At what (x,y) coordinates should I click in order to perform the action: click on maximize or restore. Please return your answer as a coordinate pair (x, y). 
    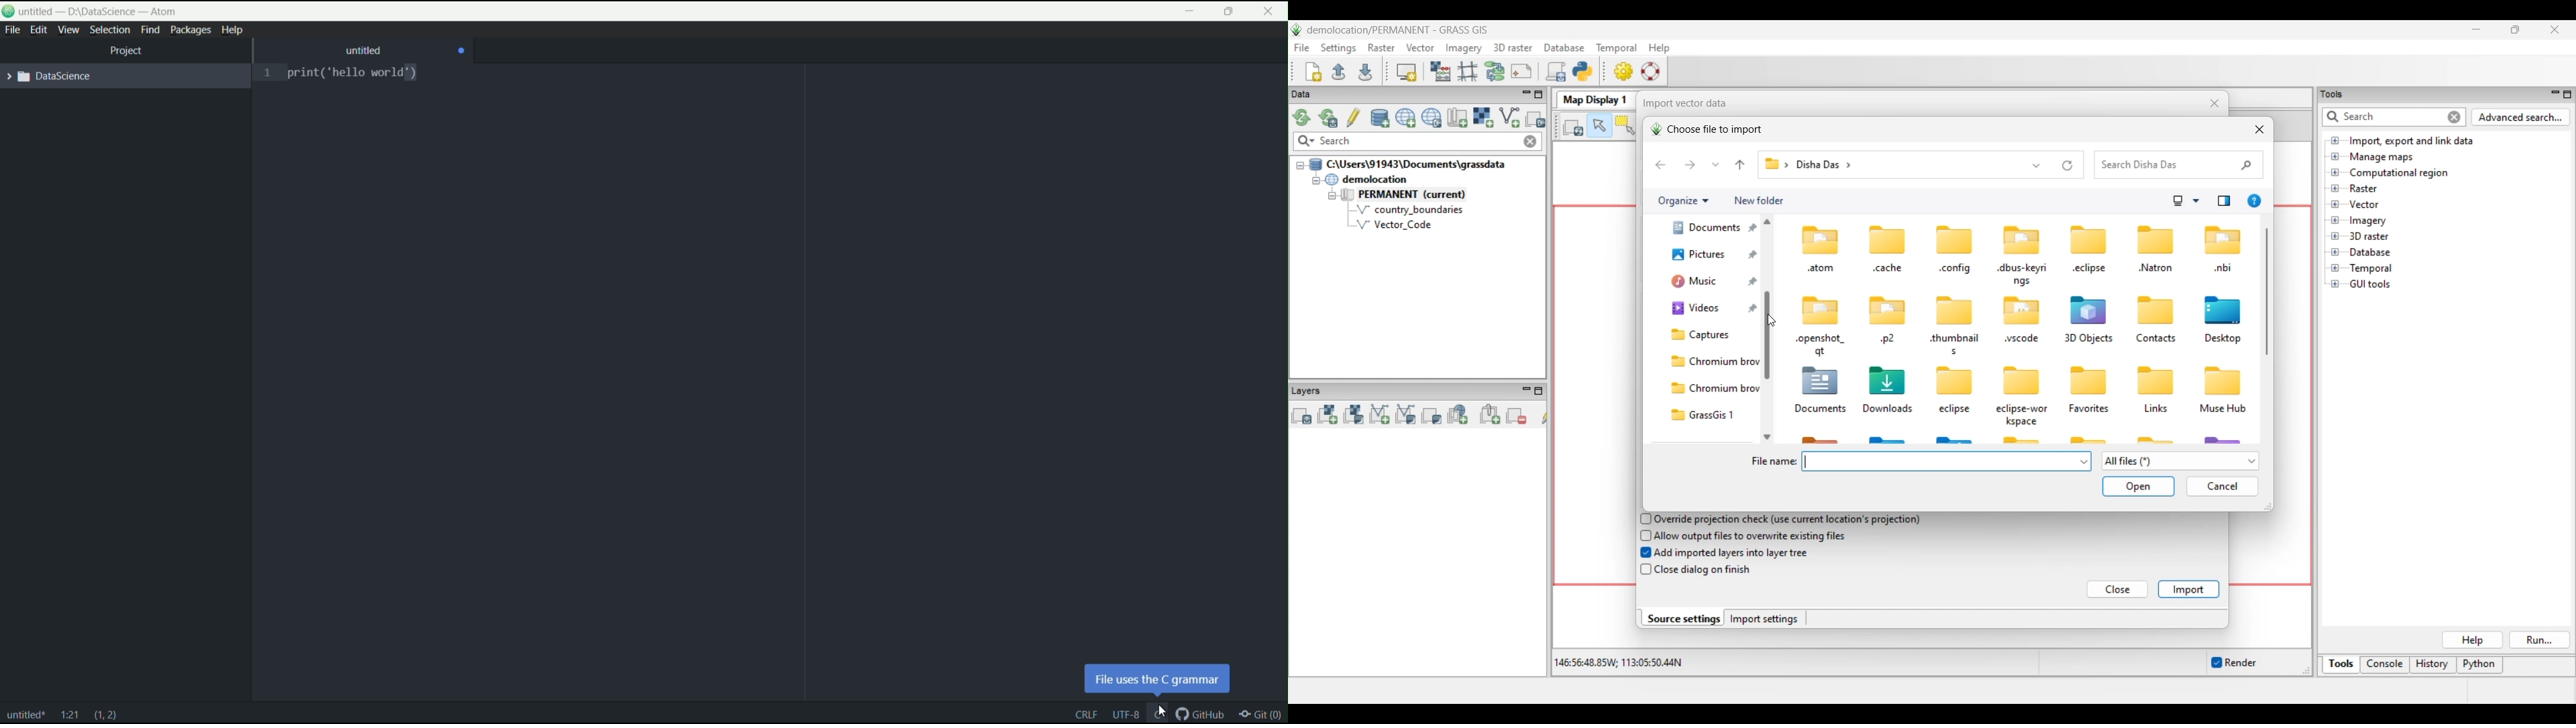
    Looking at the image, I should click on (1228, 11).